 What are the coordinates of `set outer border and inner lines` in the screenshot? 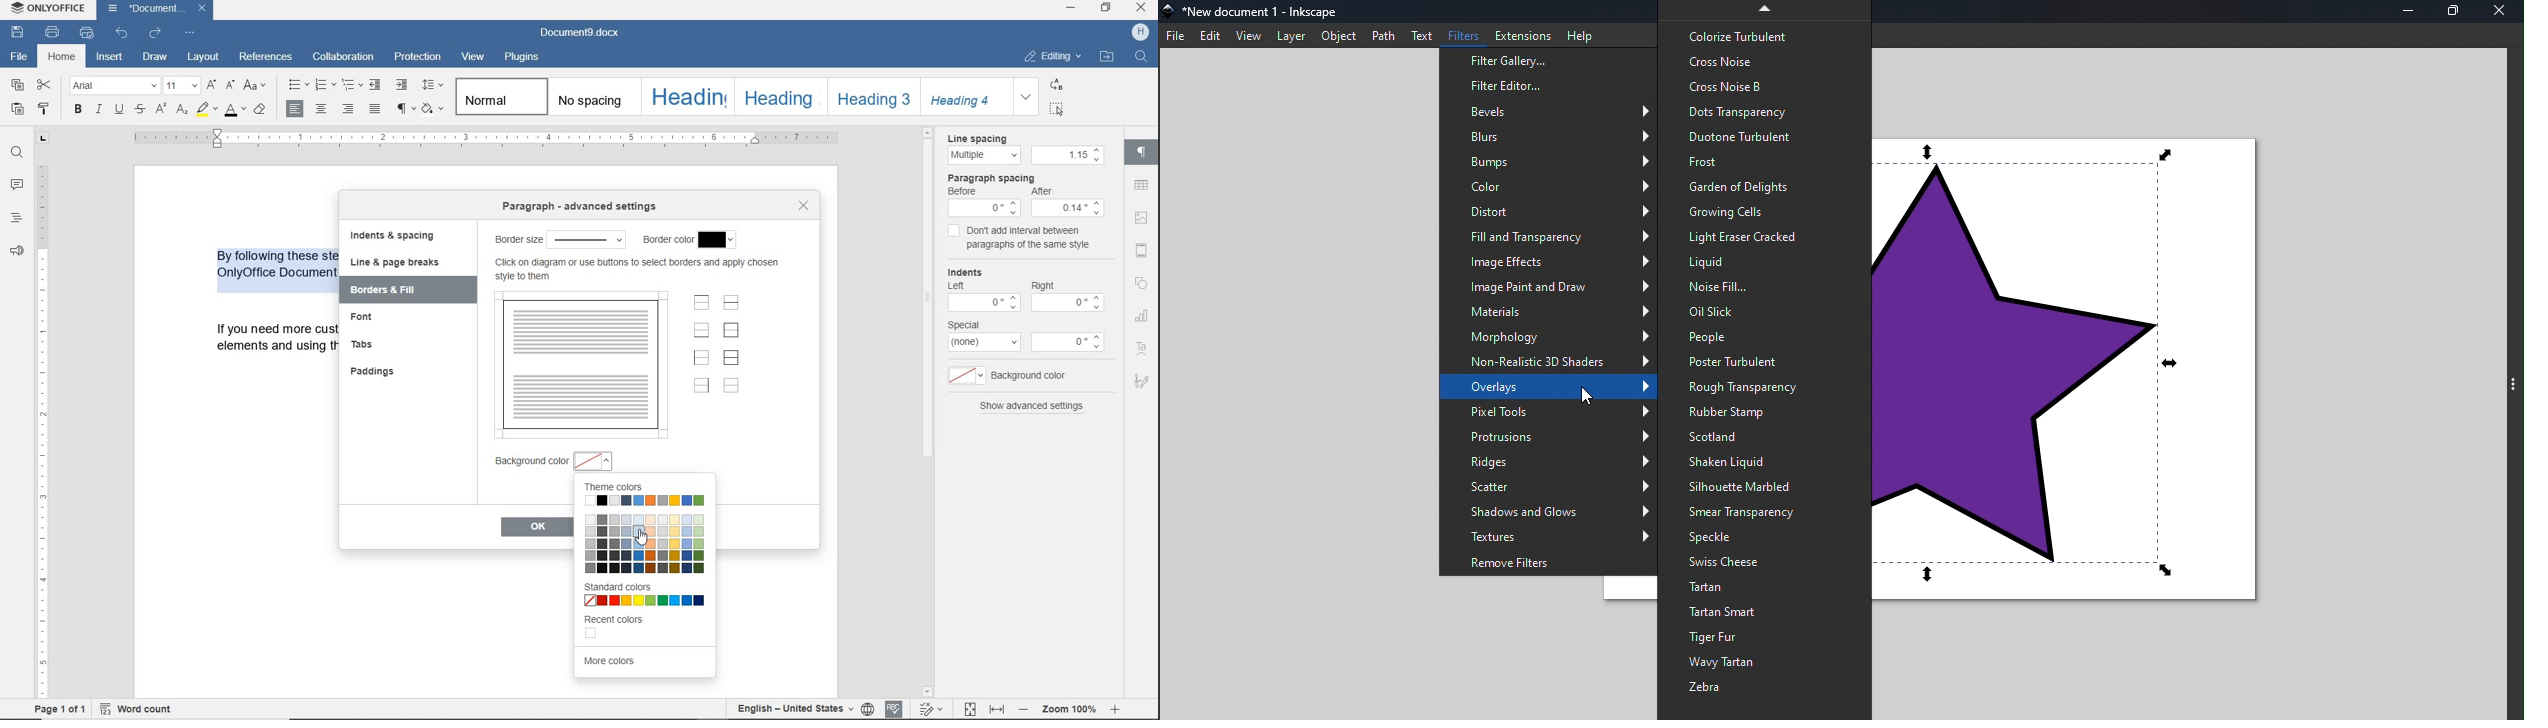 It's located at (731, 357).